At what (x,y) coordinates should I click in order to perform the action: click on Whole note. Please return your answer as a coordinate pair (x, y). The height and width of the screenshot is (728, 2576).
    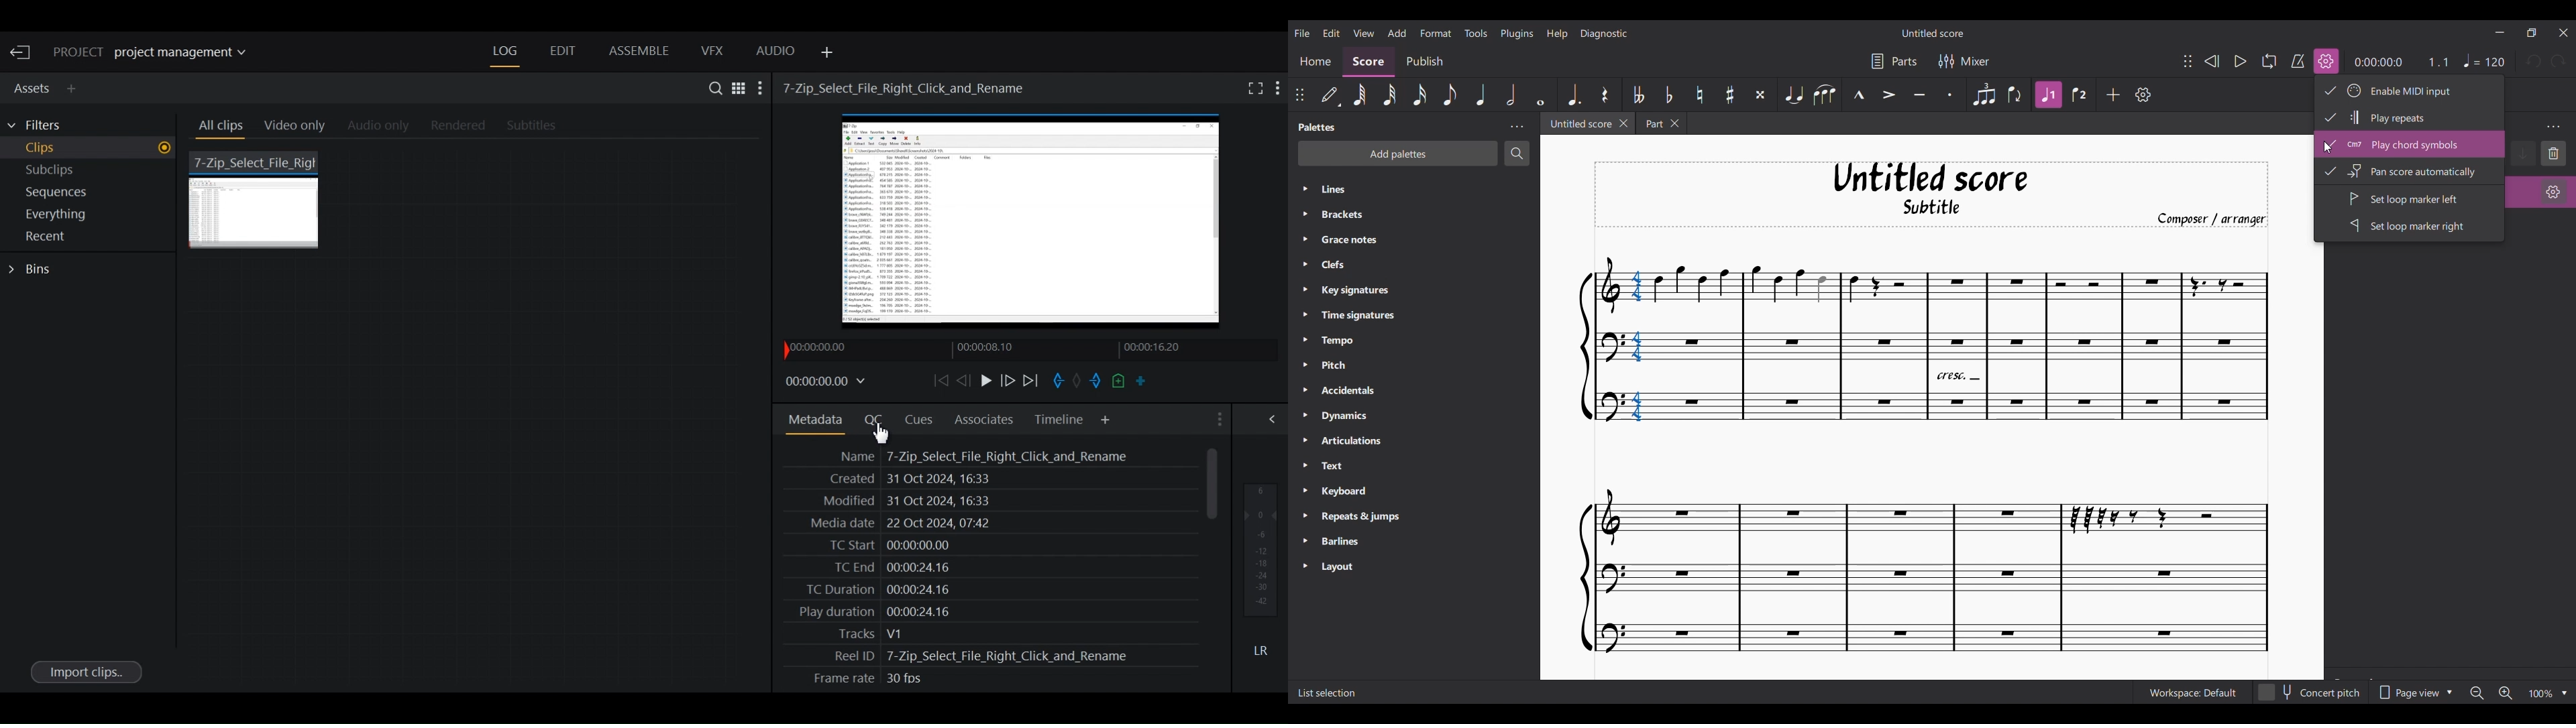
    Looking at the image, I should click on (1540, 95).